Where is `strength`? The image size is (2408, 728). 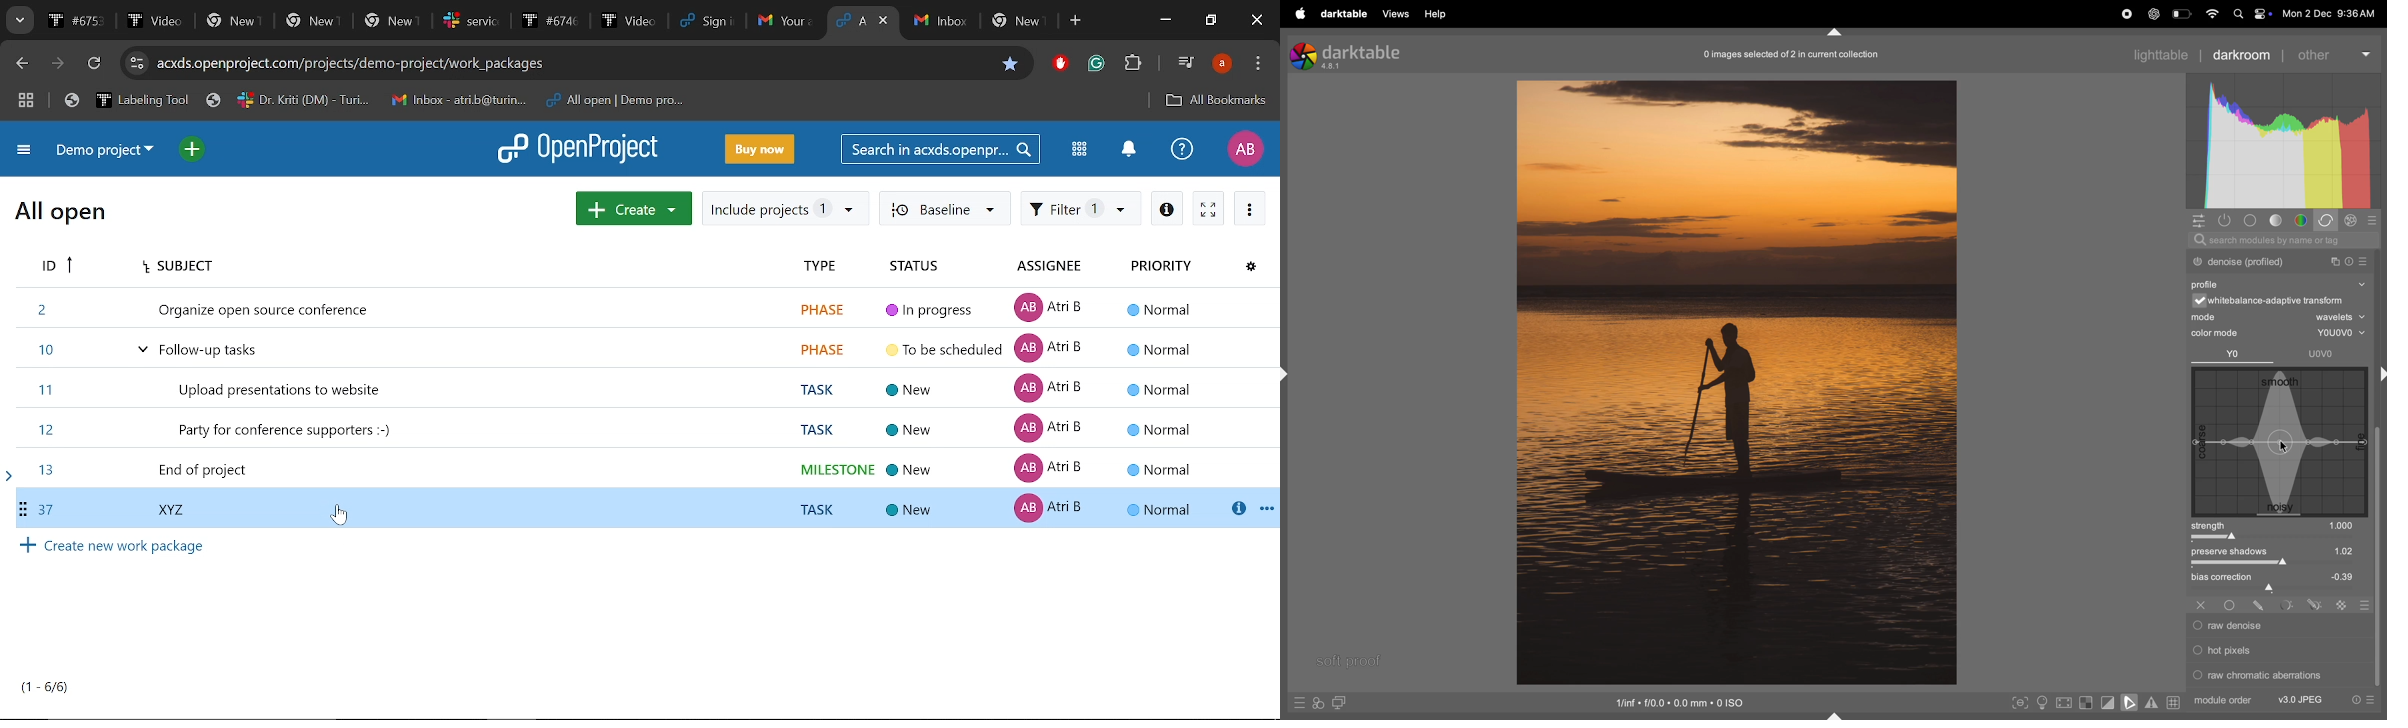
strength is located at coordinates (2210, 525).